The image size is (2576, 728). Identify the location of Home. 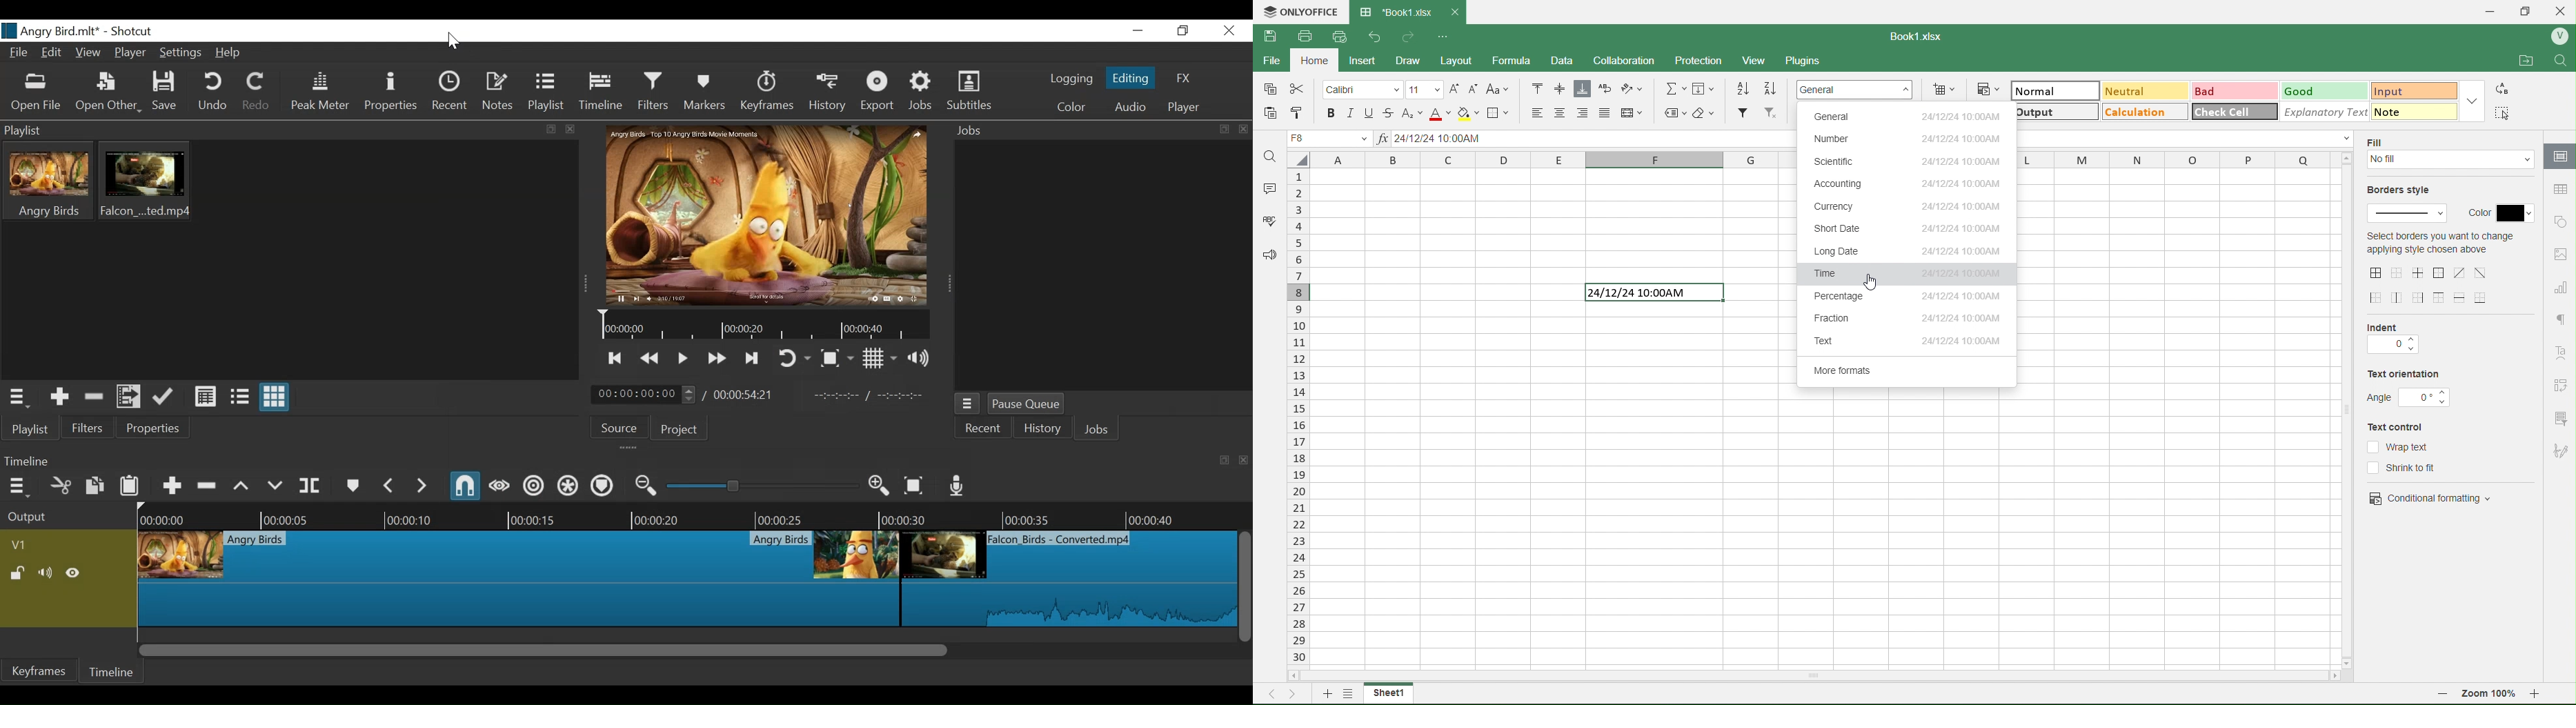
(1320, 63).